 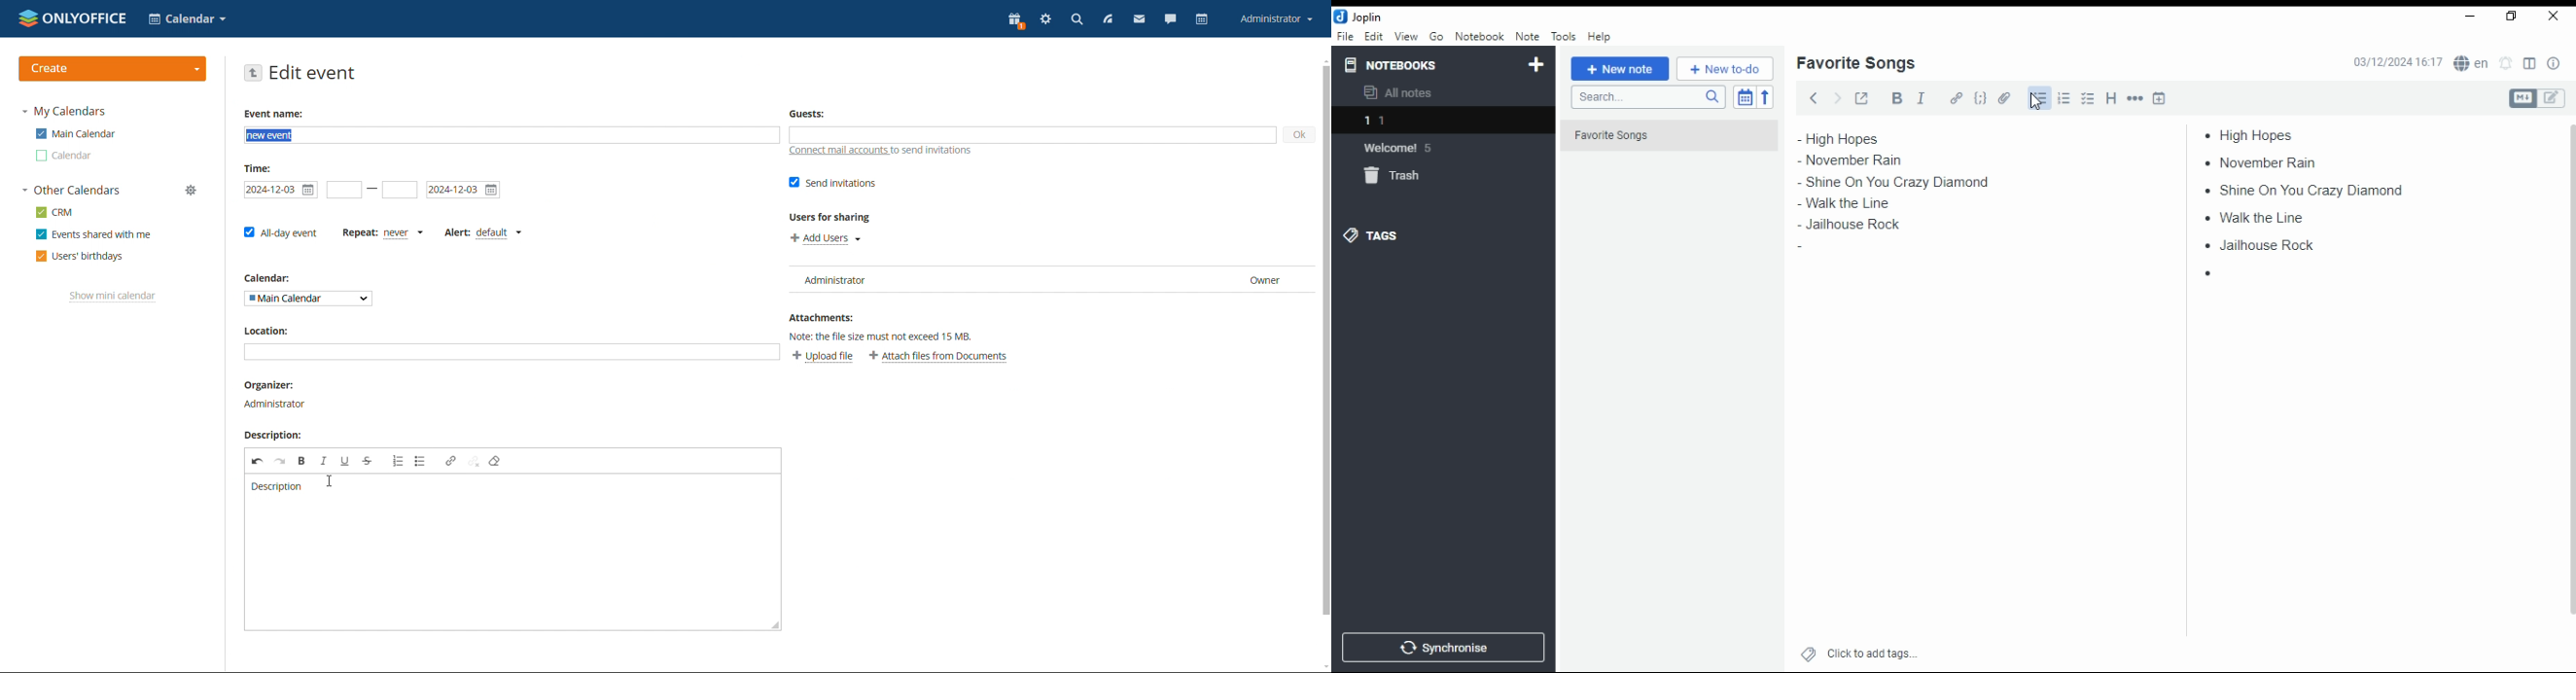 What do you see at coordinates (1921, 97) in the screenshot?
I see `italics` at bounding box center [1921, 97].